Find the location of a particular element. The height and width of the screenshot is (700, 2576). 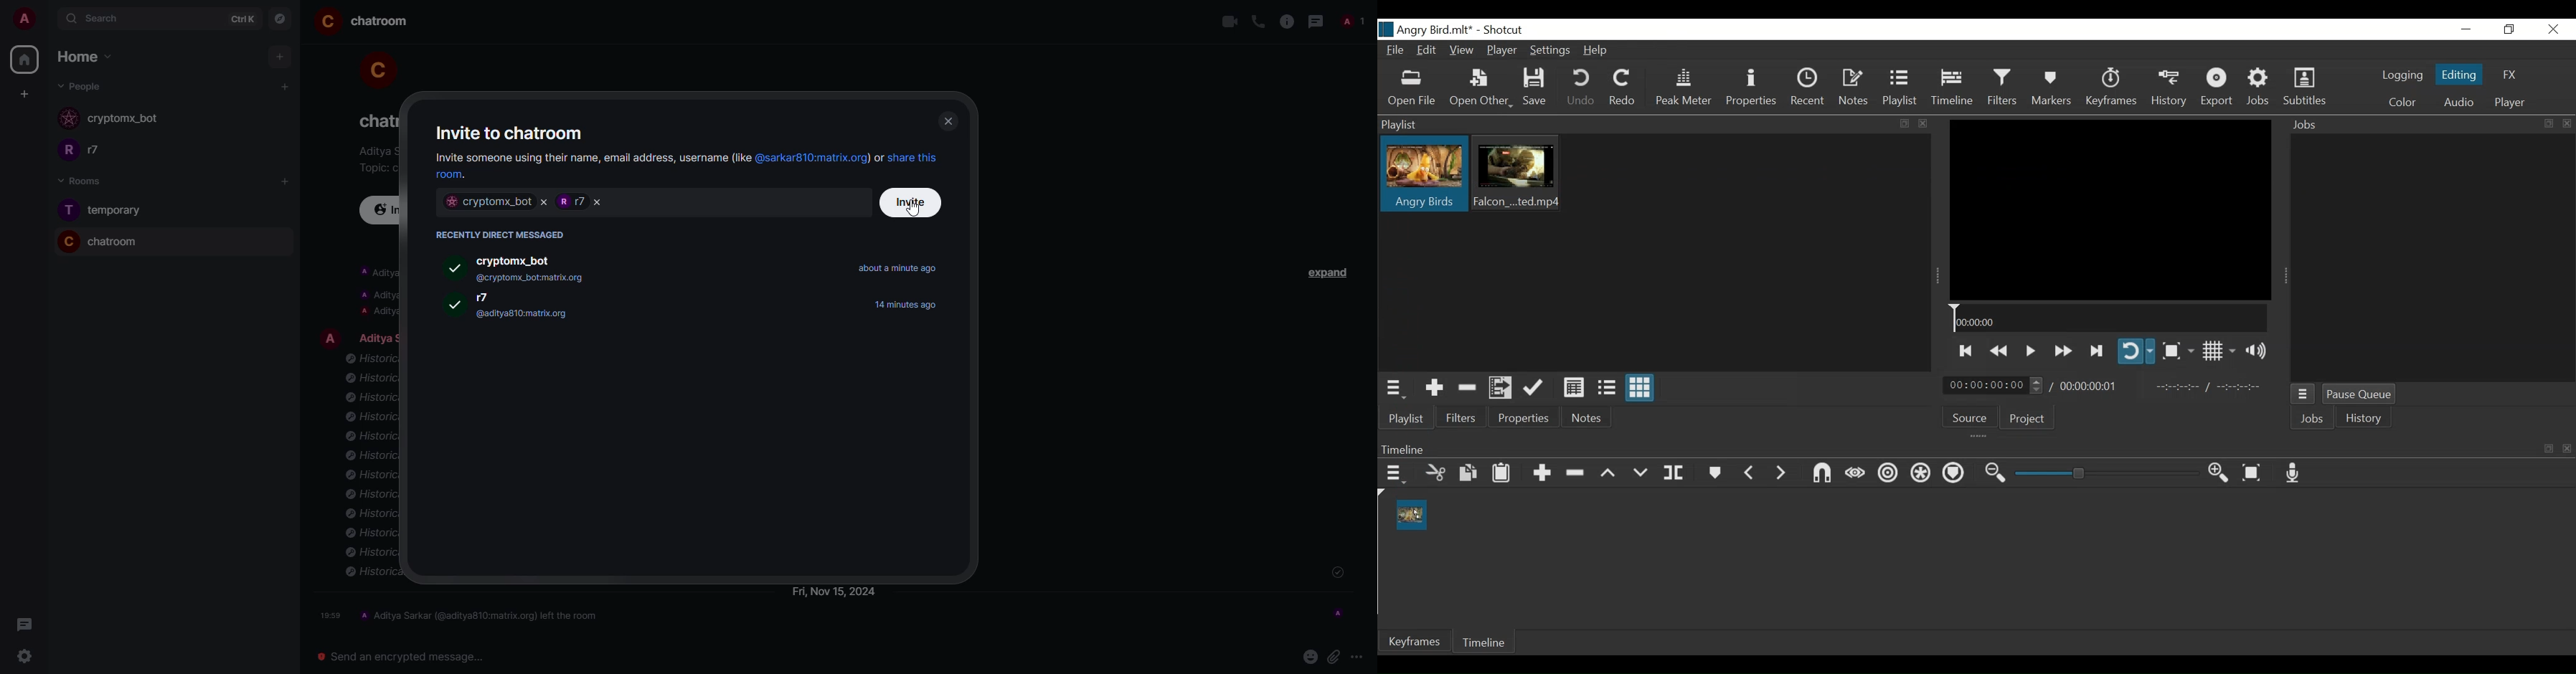

close is located at coordinates (598, 202).